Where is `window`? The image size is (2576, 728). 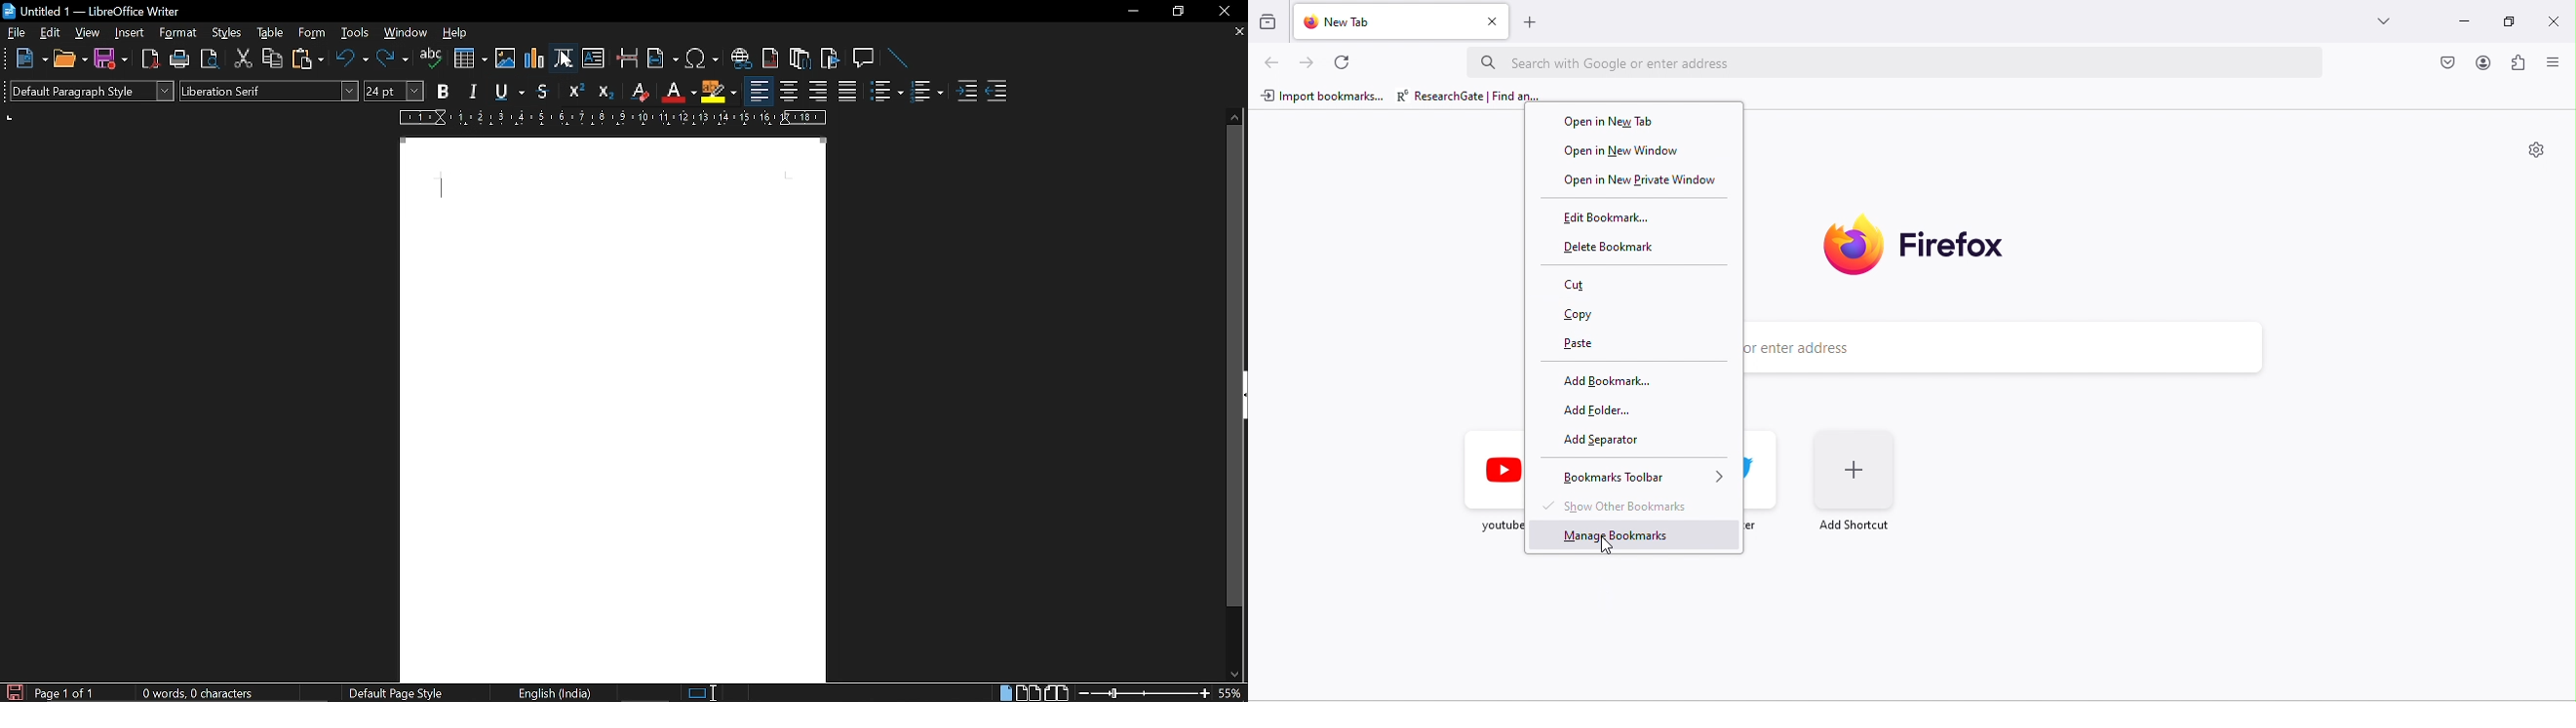
window is located at coordinates (406, 34).